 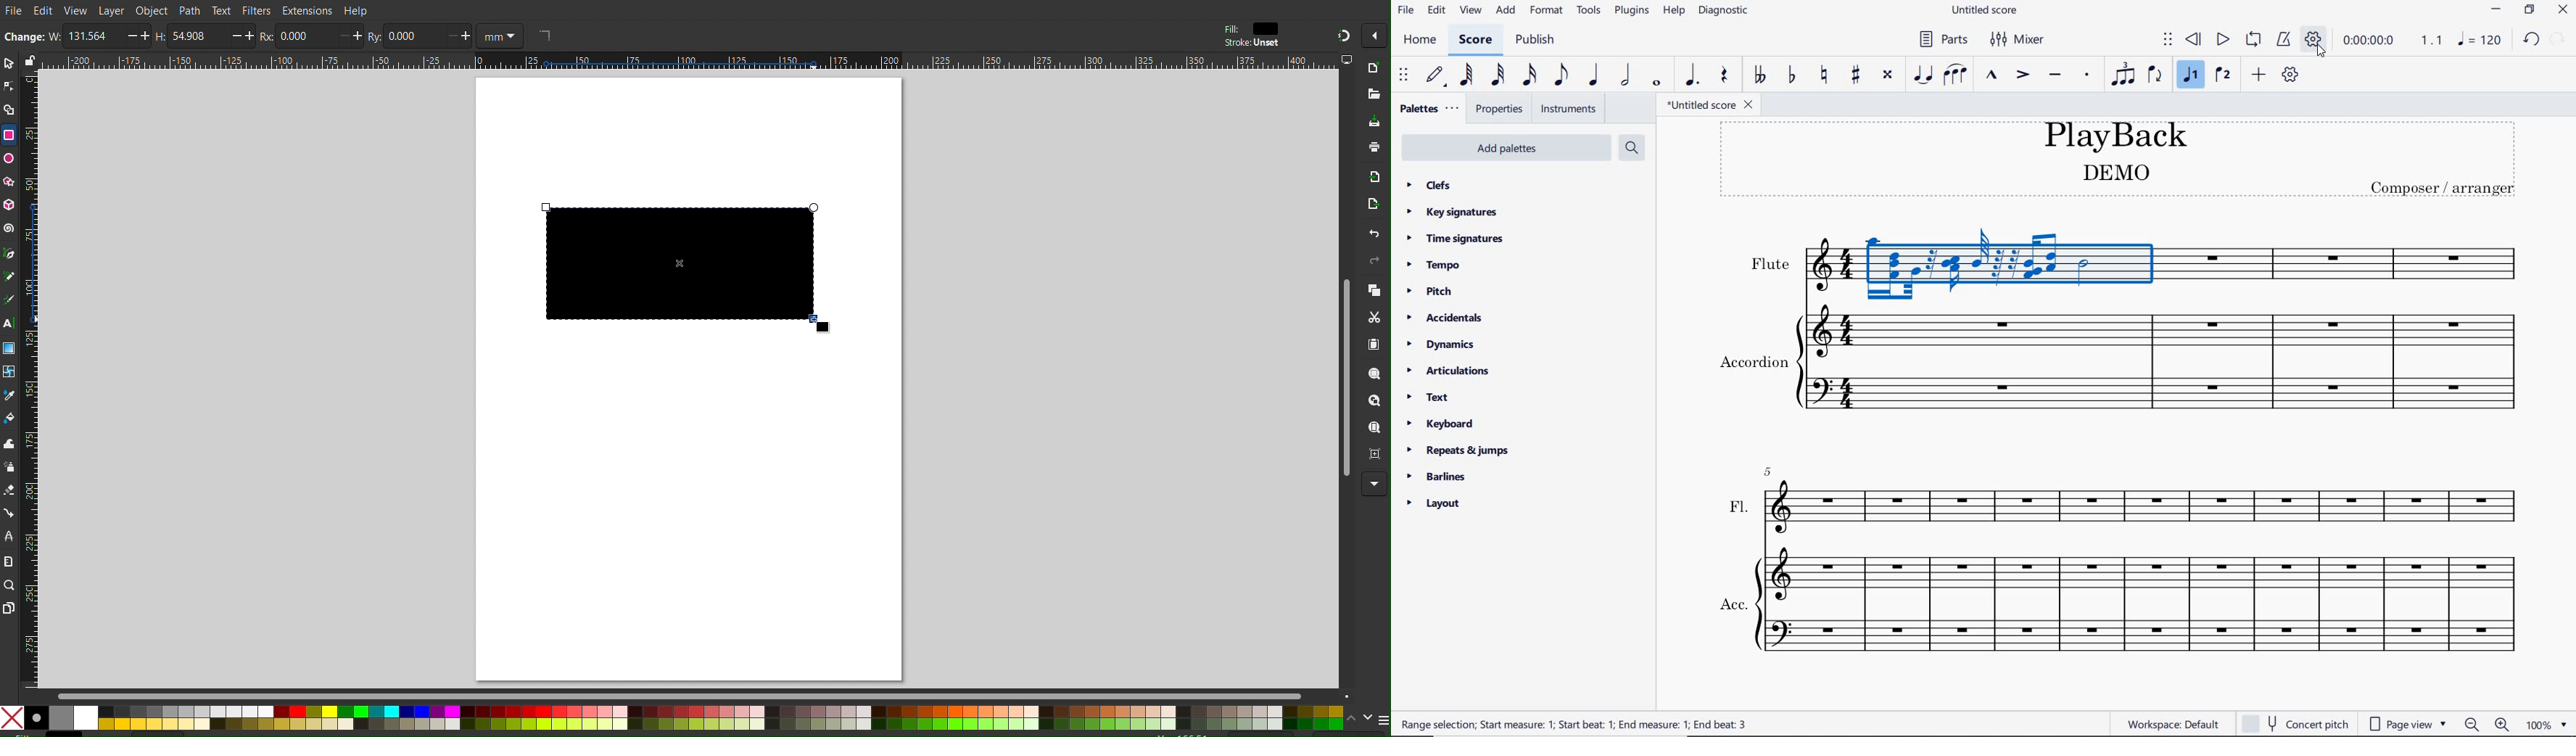 What do you see at coordinates (2368, 40) in the screenshot?
I see `playback time` at bounding box center [2368, 40].